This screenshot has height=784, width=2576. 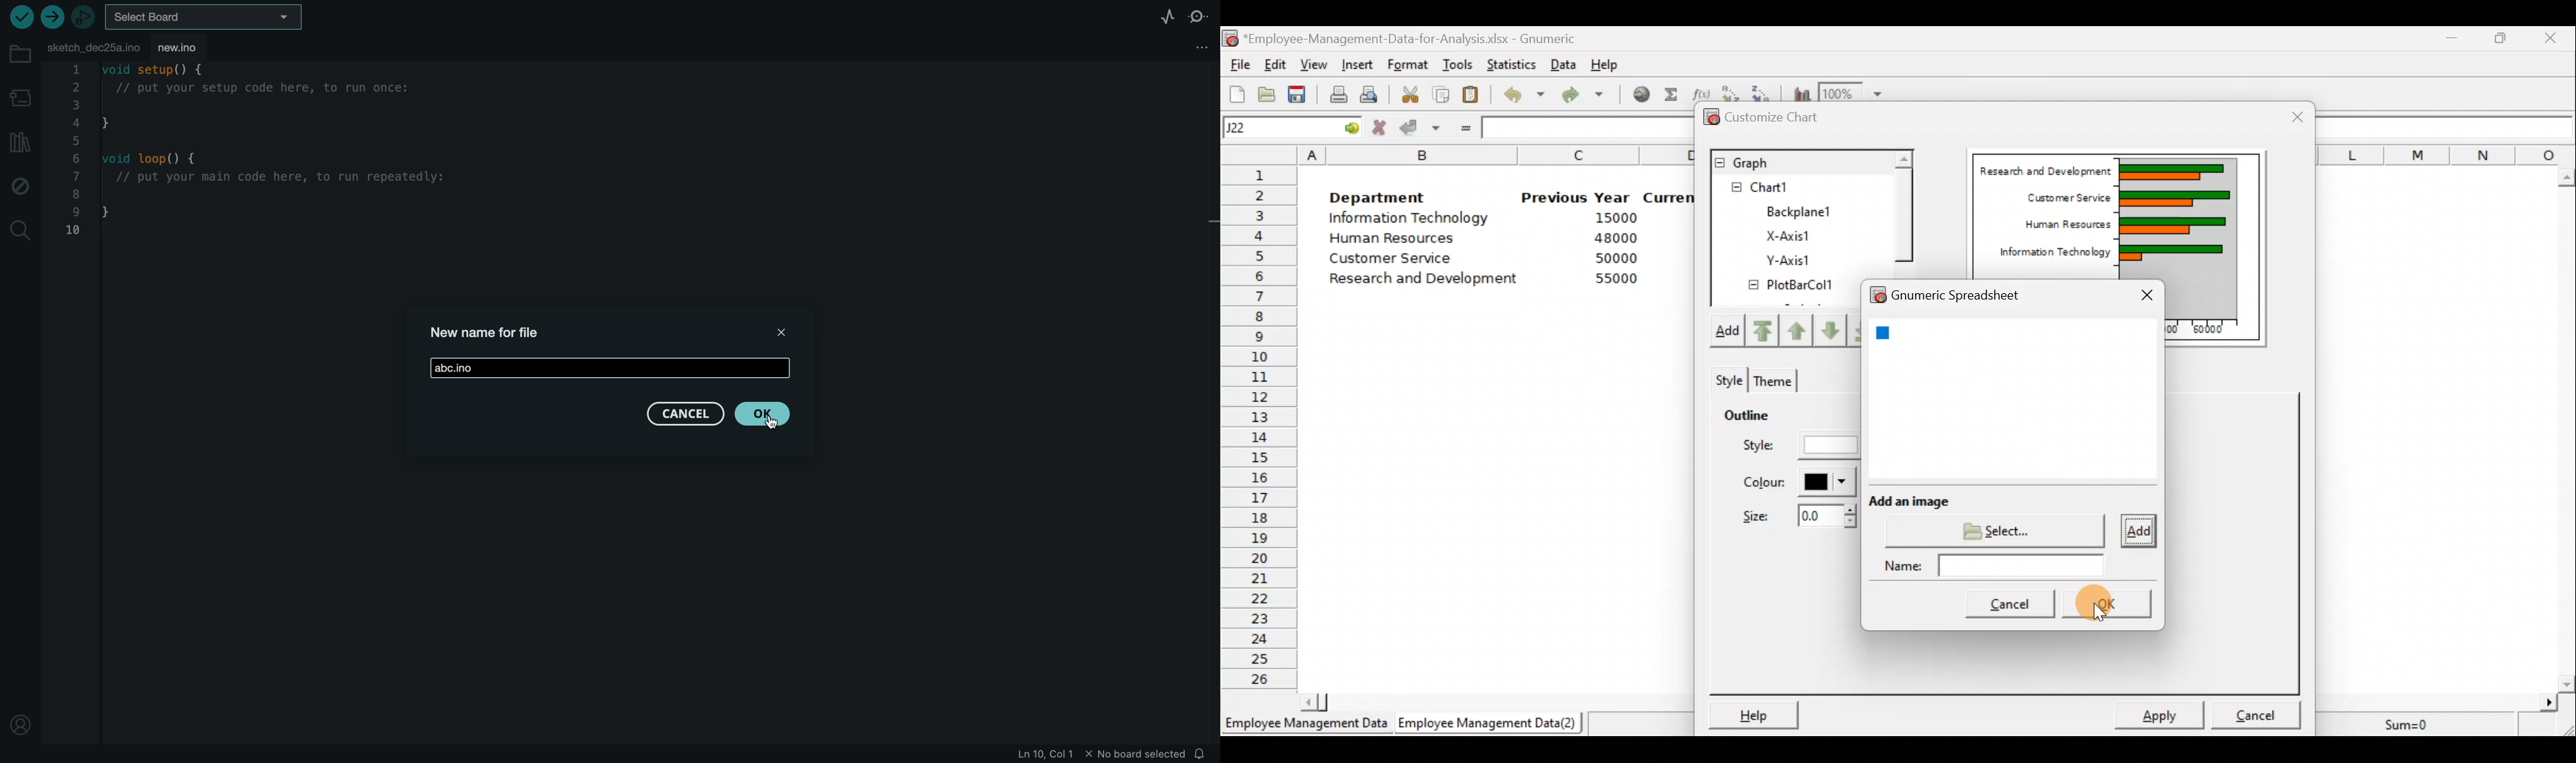 What do you see at coordinates (1800, 161) in the screenshot?
I see `Graph` at bounding box center [1800, 161].